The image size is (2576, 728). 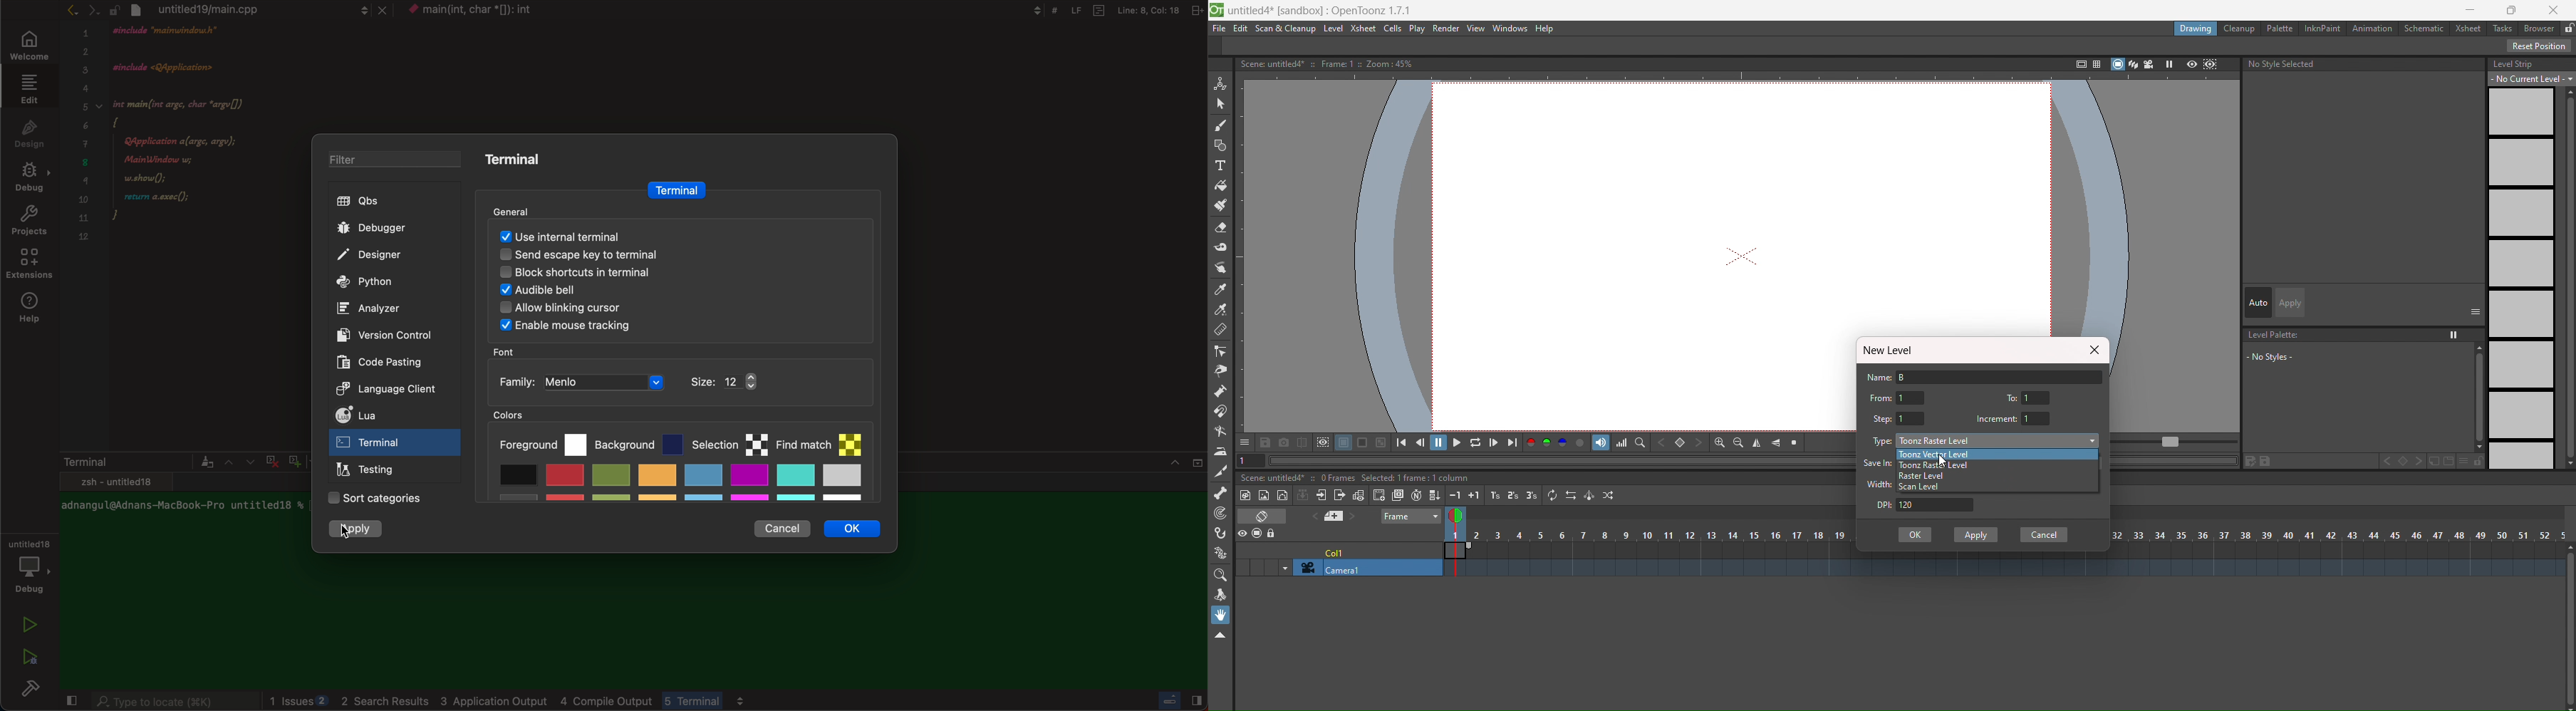 I want to click on cleanup, so click(x=2240, y=28).